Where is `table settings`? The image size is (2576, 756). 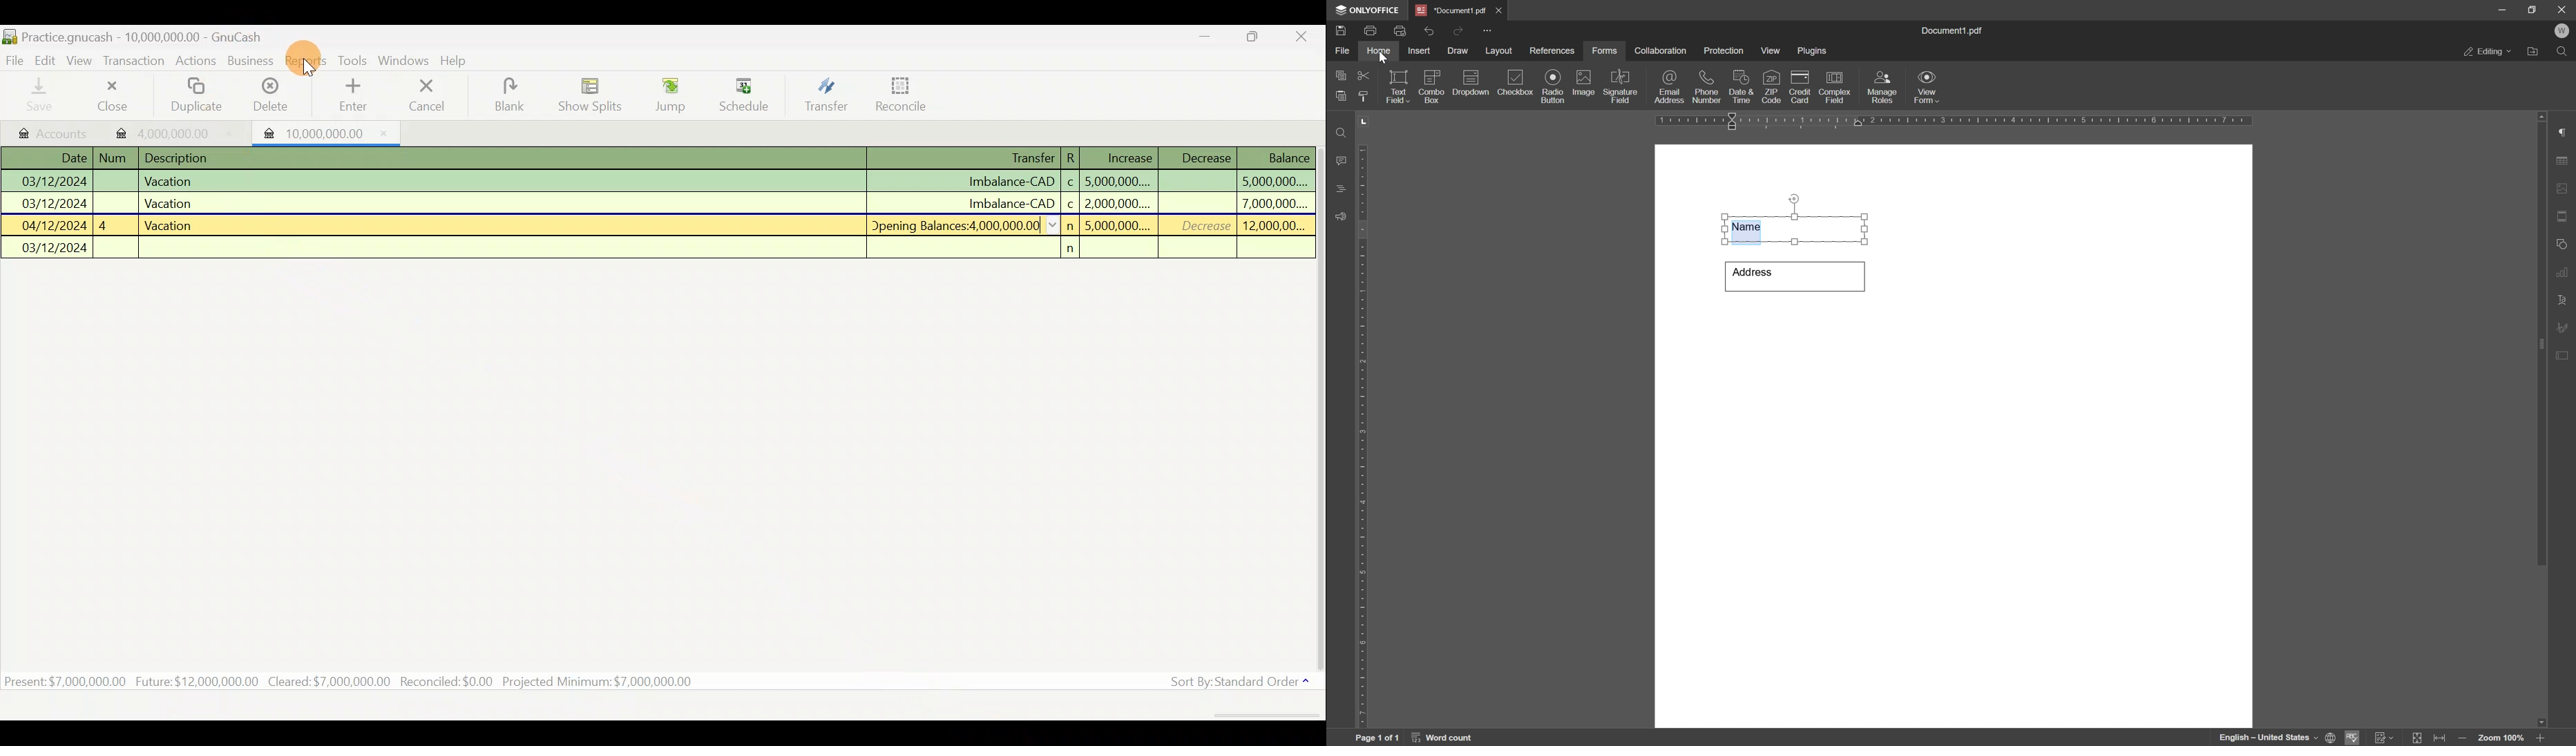
table settings is located at coordinates (2566, 162).